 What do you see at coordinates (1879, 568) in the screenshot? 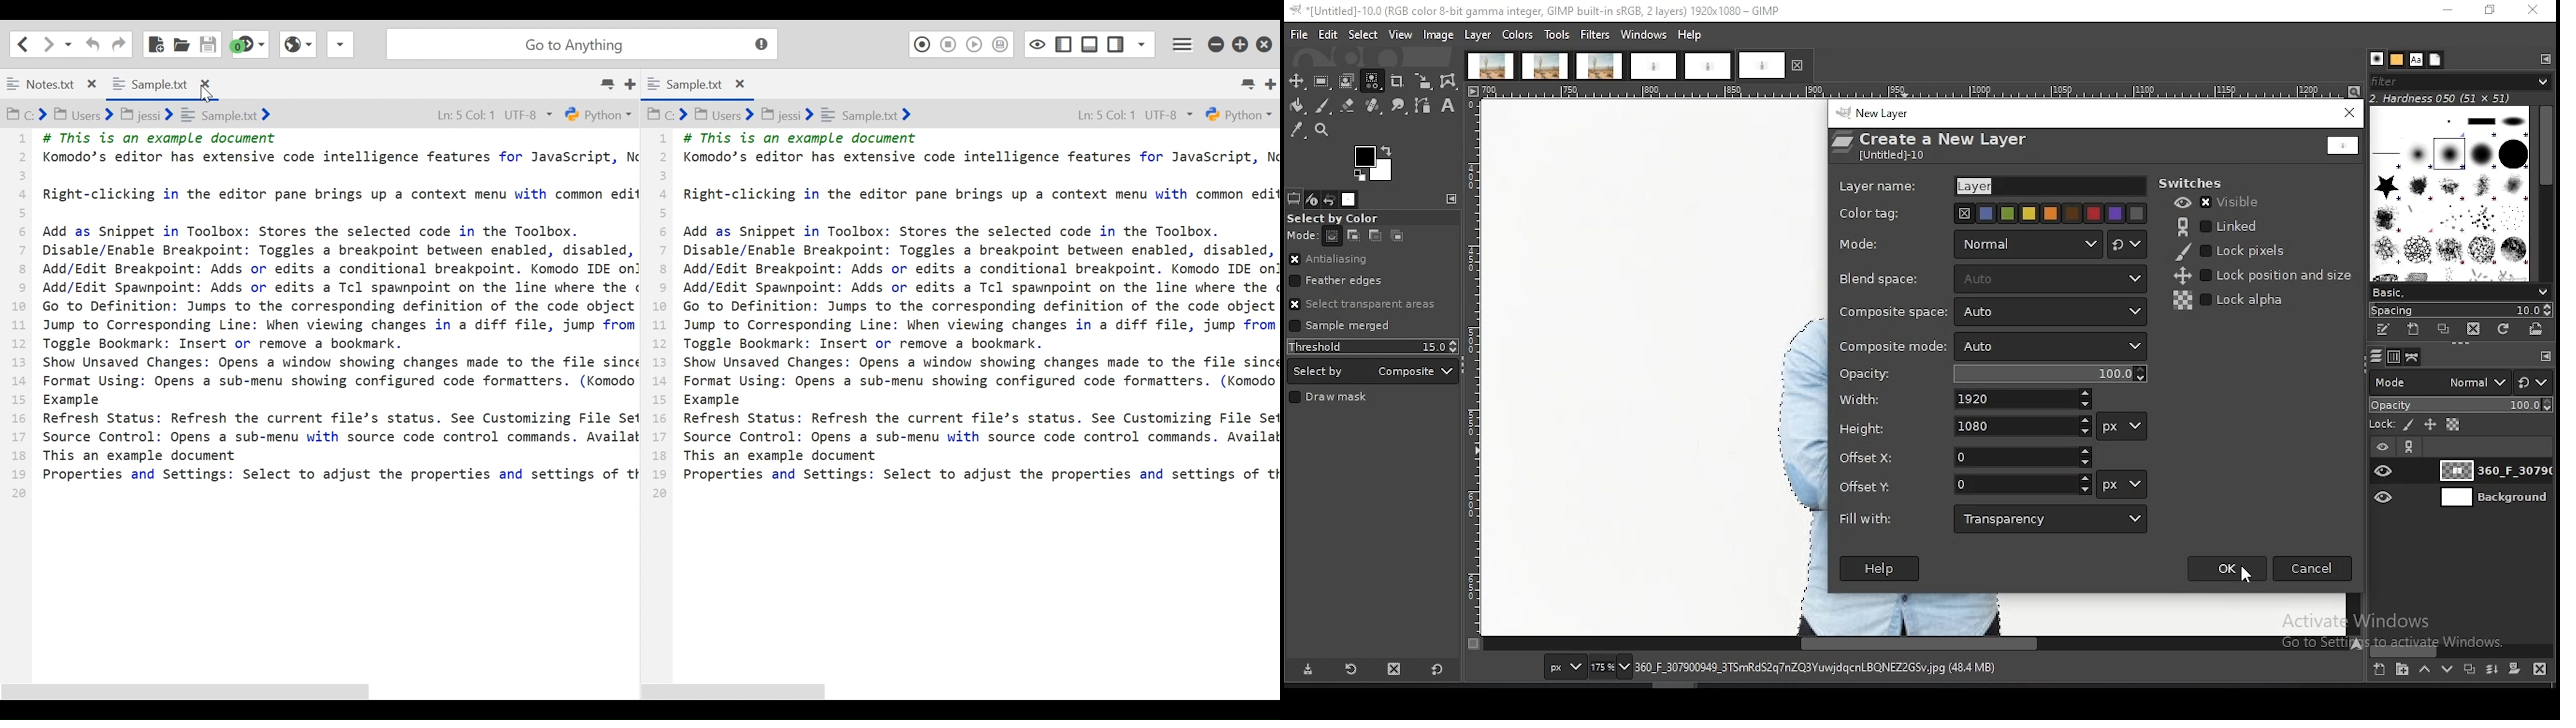
I see `help` at bounding box center [1879, 568].